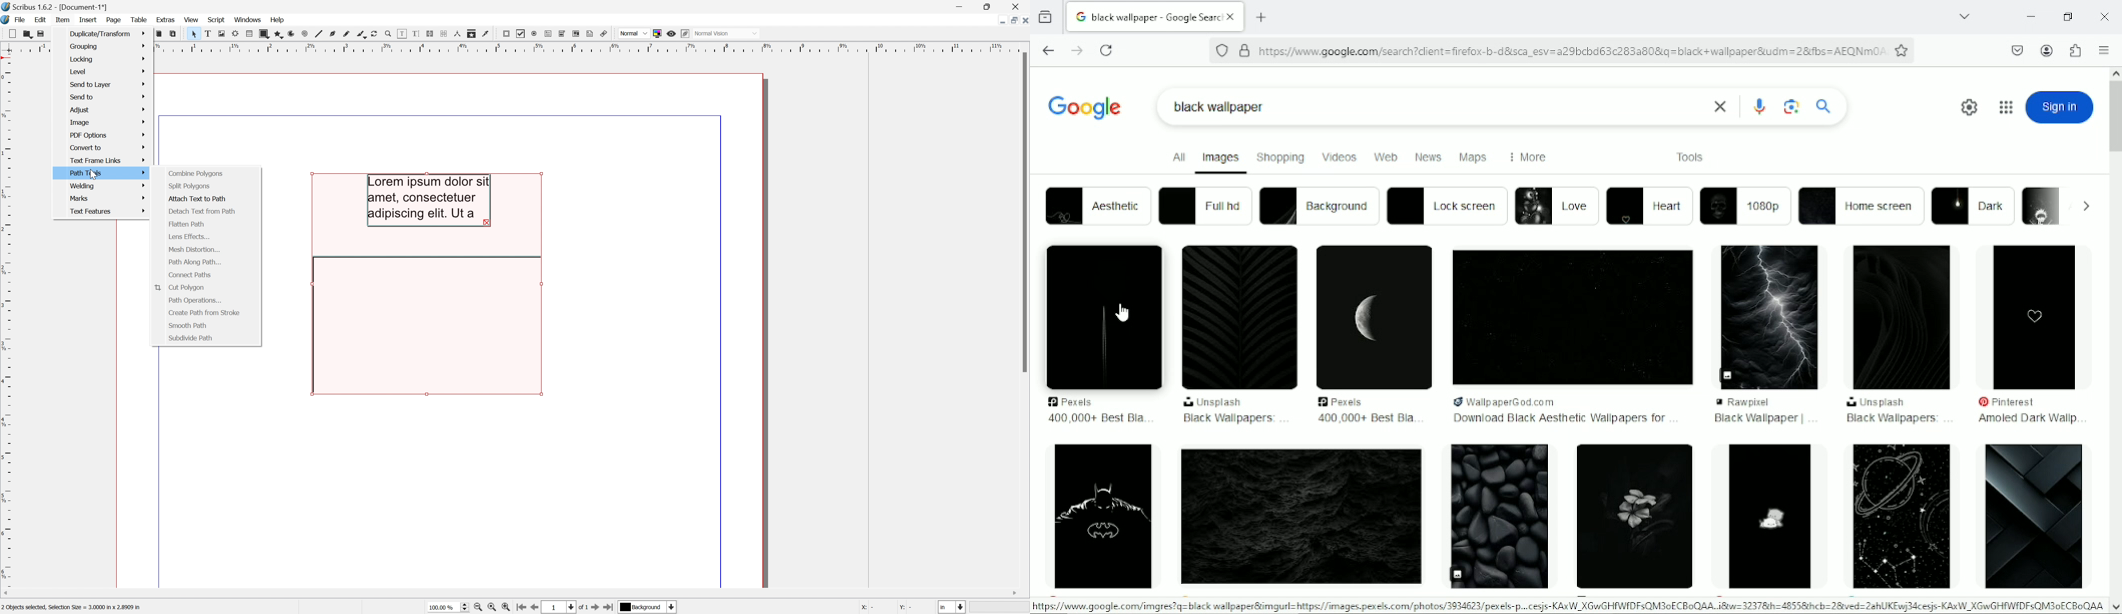 This screenshot has height=616, width=2128. Describe the element at coordinates (1572, 317) in the screenshot. I see `black image` at that location.